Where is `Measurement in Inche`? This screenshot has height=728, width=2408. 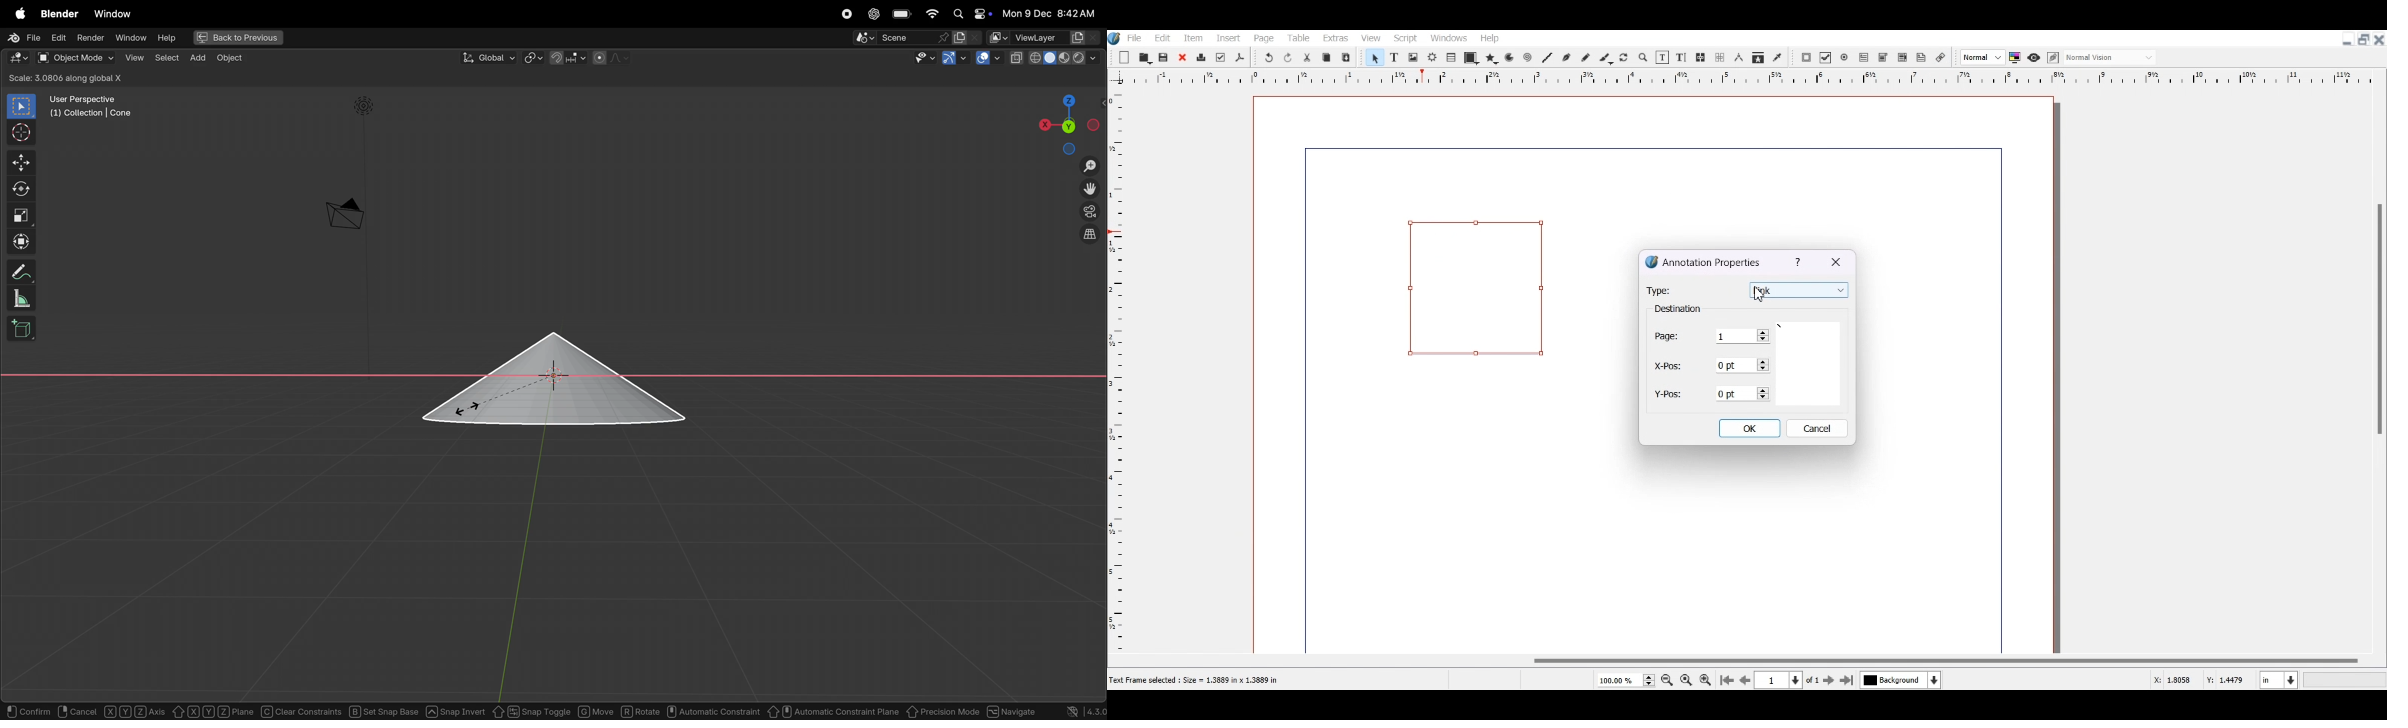 Measurement in Inche is located at coordinates (2279, 680).